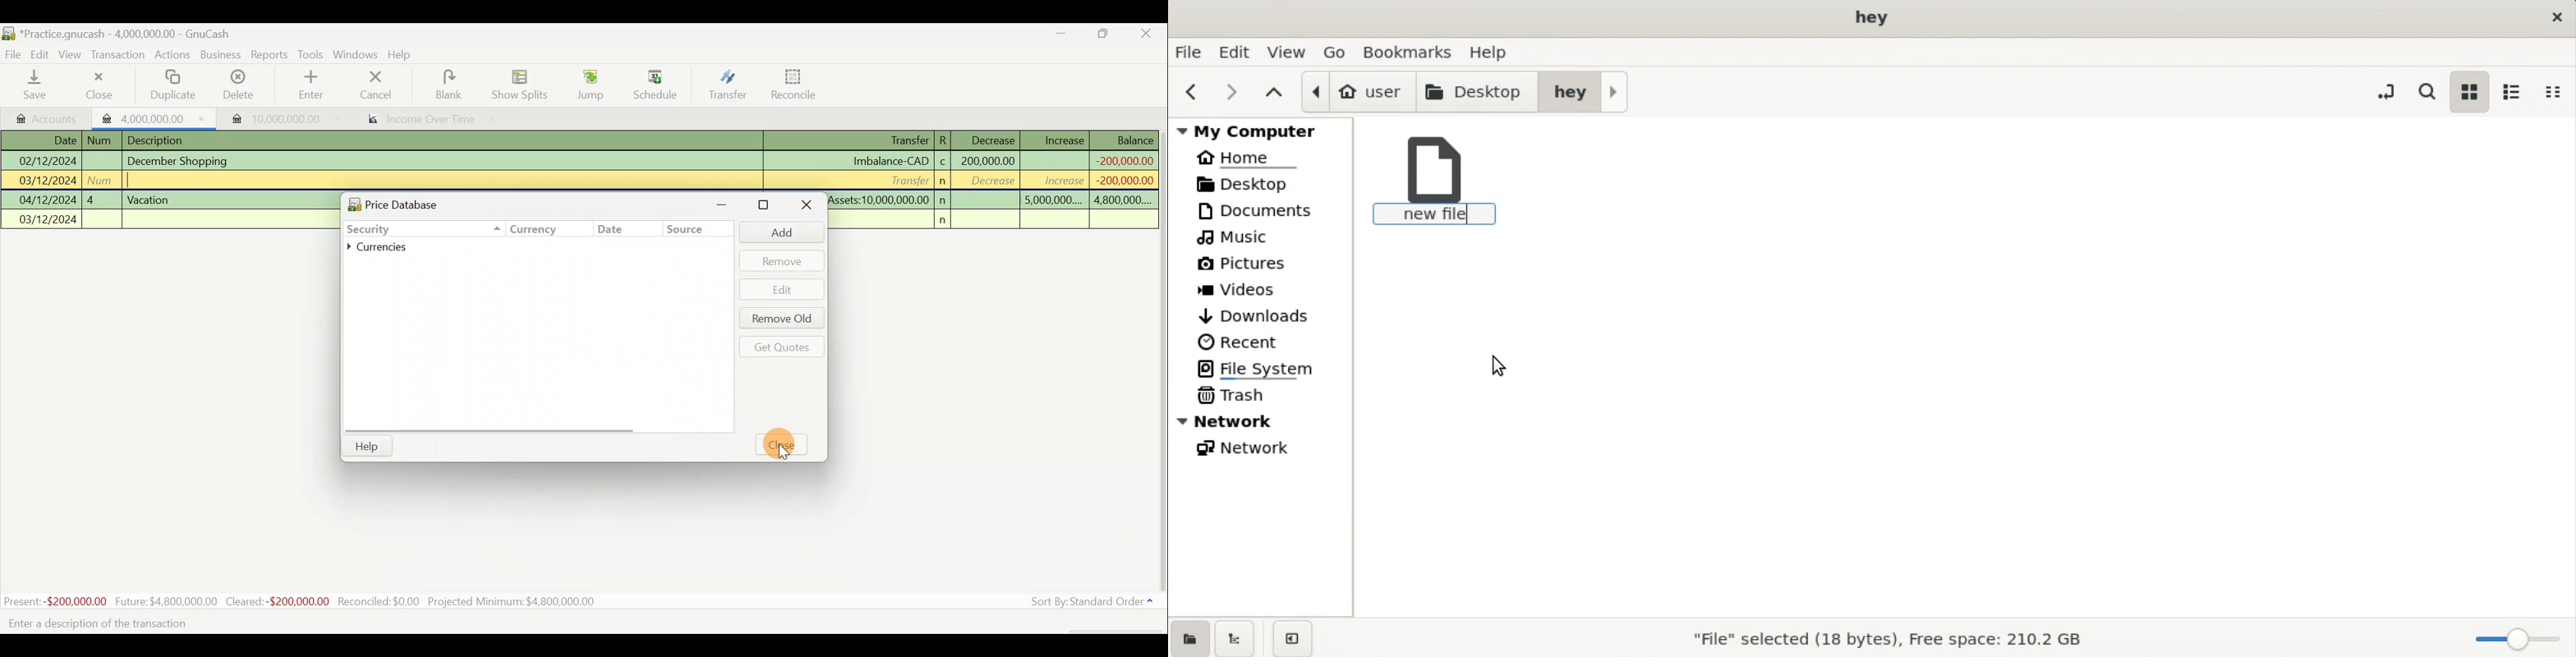 The image size is (2576, 672). What do you see at coordinates (393, 228) in the screenshot?
I see `Security` at bounding box center [393, 228].